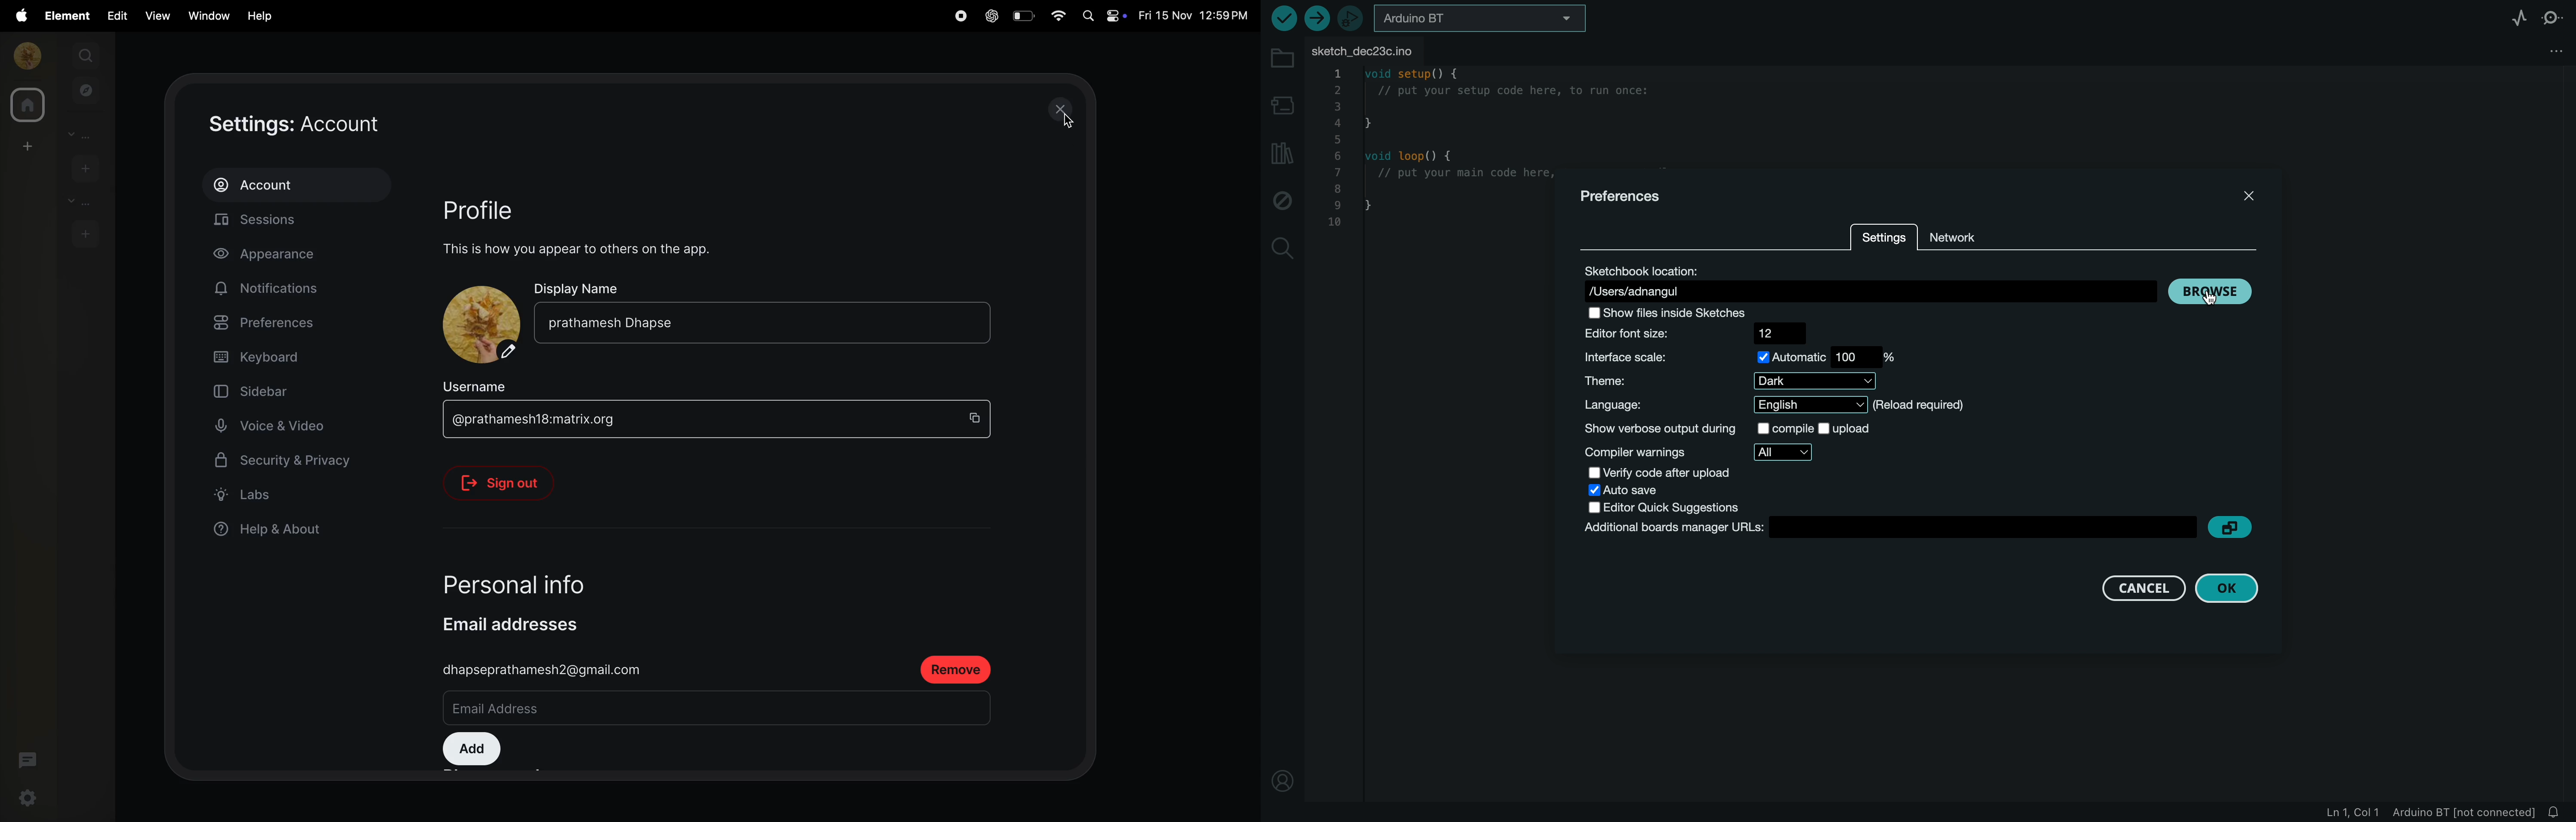 The height and width of the screenshot is (840, 2576). What do you see at coordinates (283, 494) in the screenshot?
I see `labs` at bounding box center [283, 494].